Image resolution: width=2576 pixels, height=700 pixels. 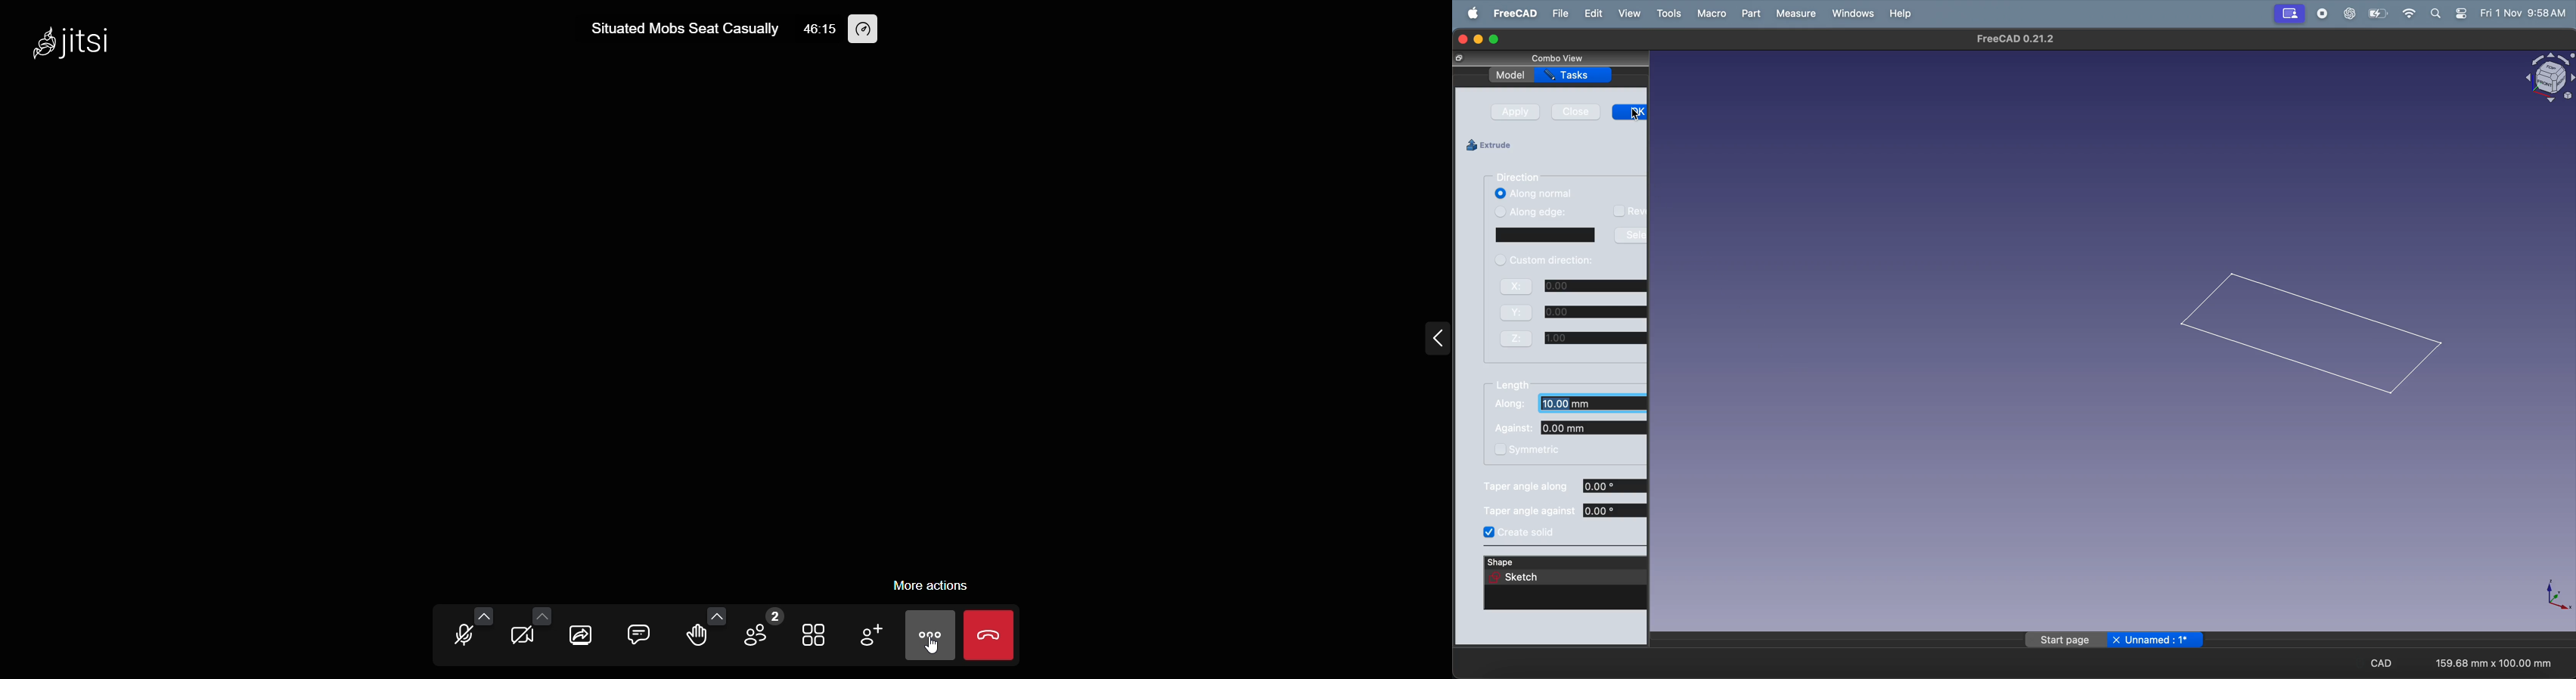 I want to click on  x axis co ordinate, so click(x=1572, y=287).